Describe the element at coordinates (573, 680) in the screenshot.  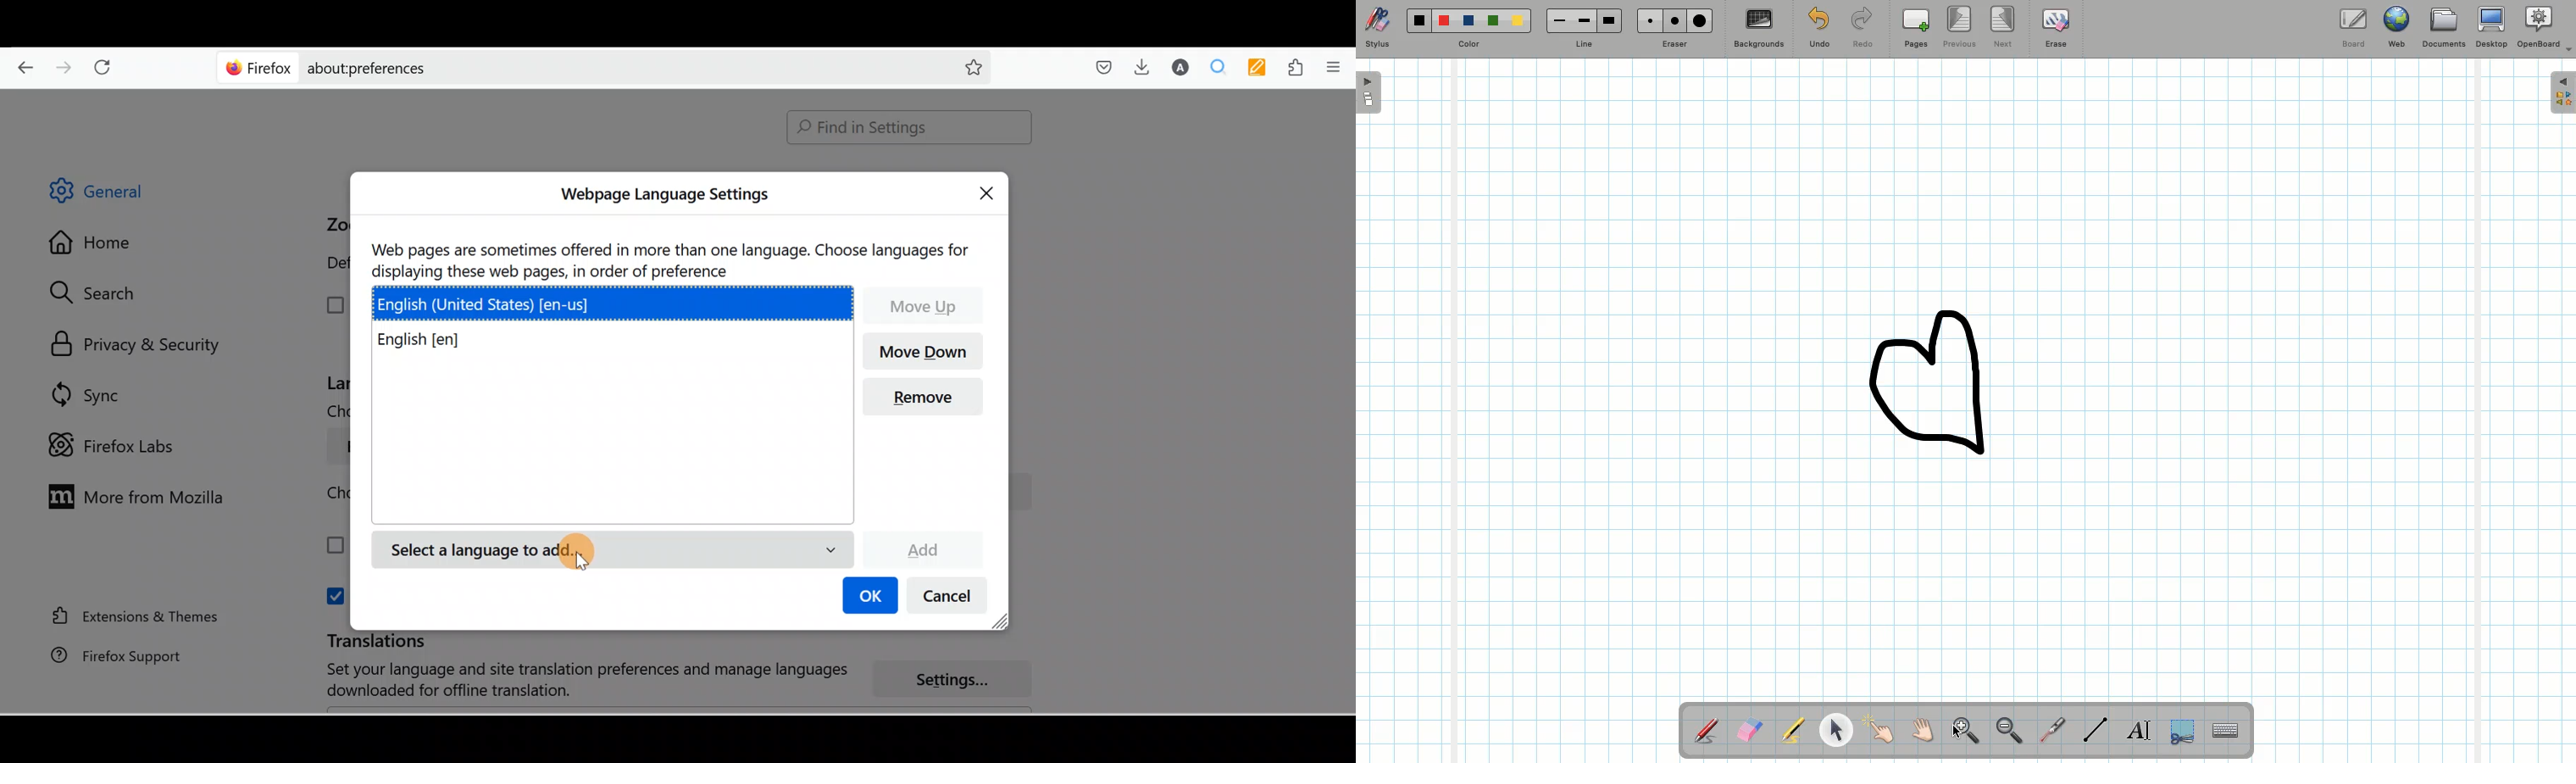
I see `Set your language and site translation preferences and manage language download for offline translation.` at that location.